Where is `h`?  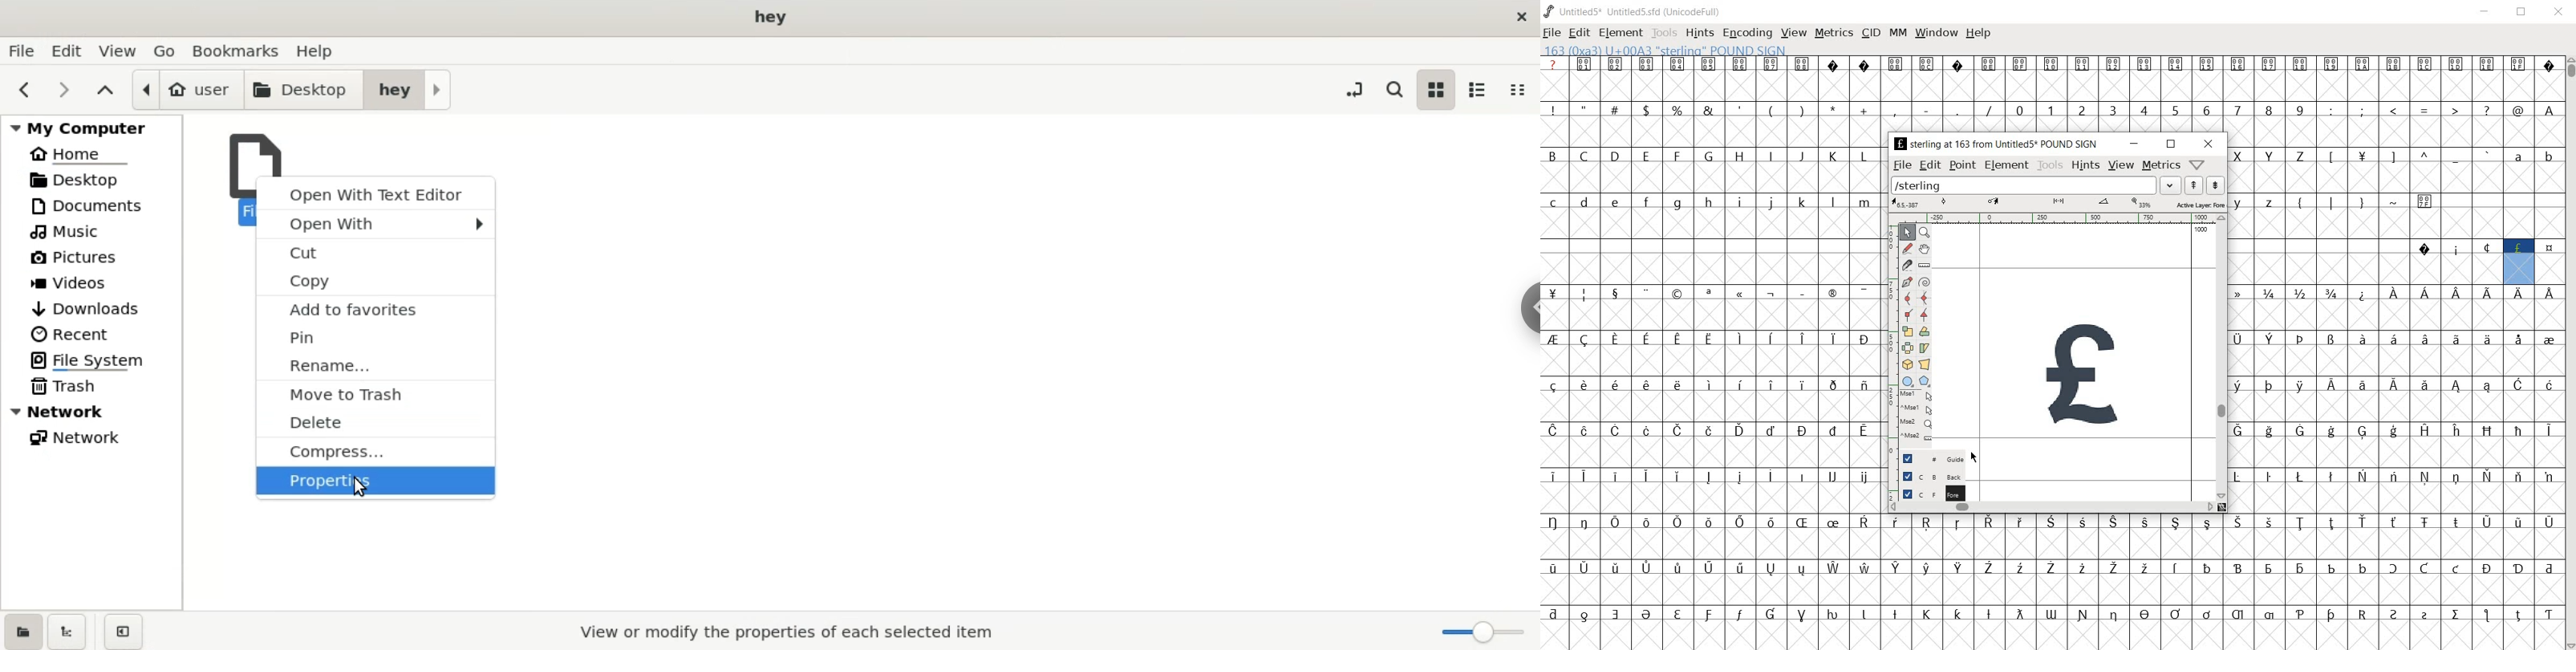
h is located at coordinates (1709, 202).